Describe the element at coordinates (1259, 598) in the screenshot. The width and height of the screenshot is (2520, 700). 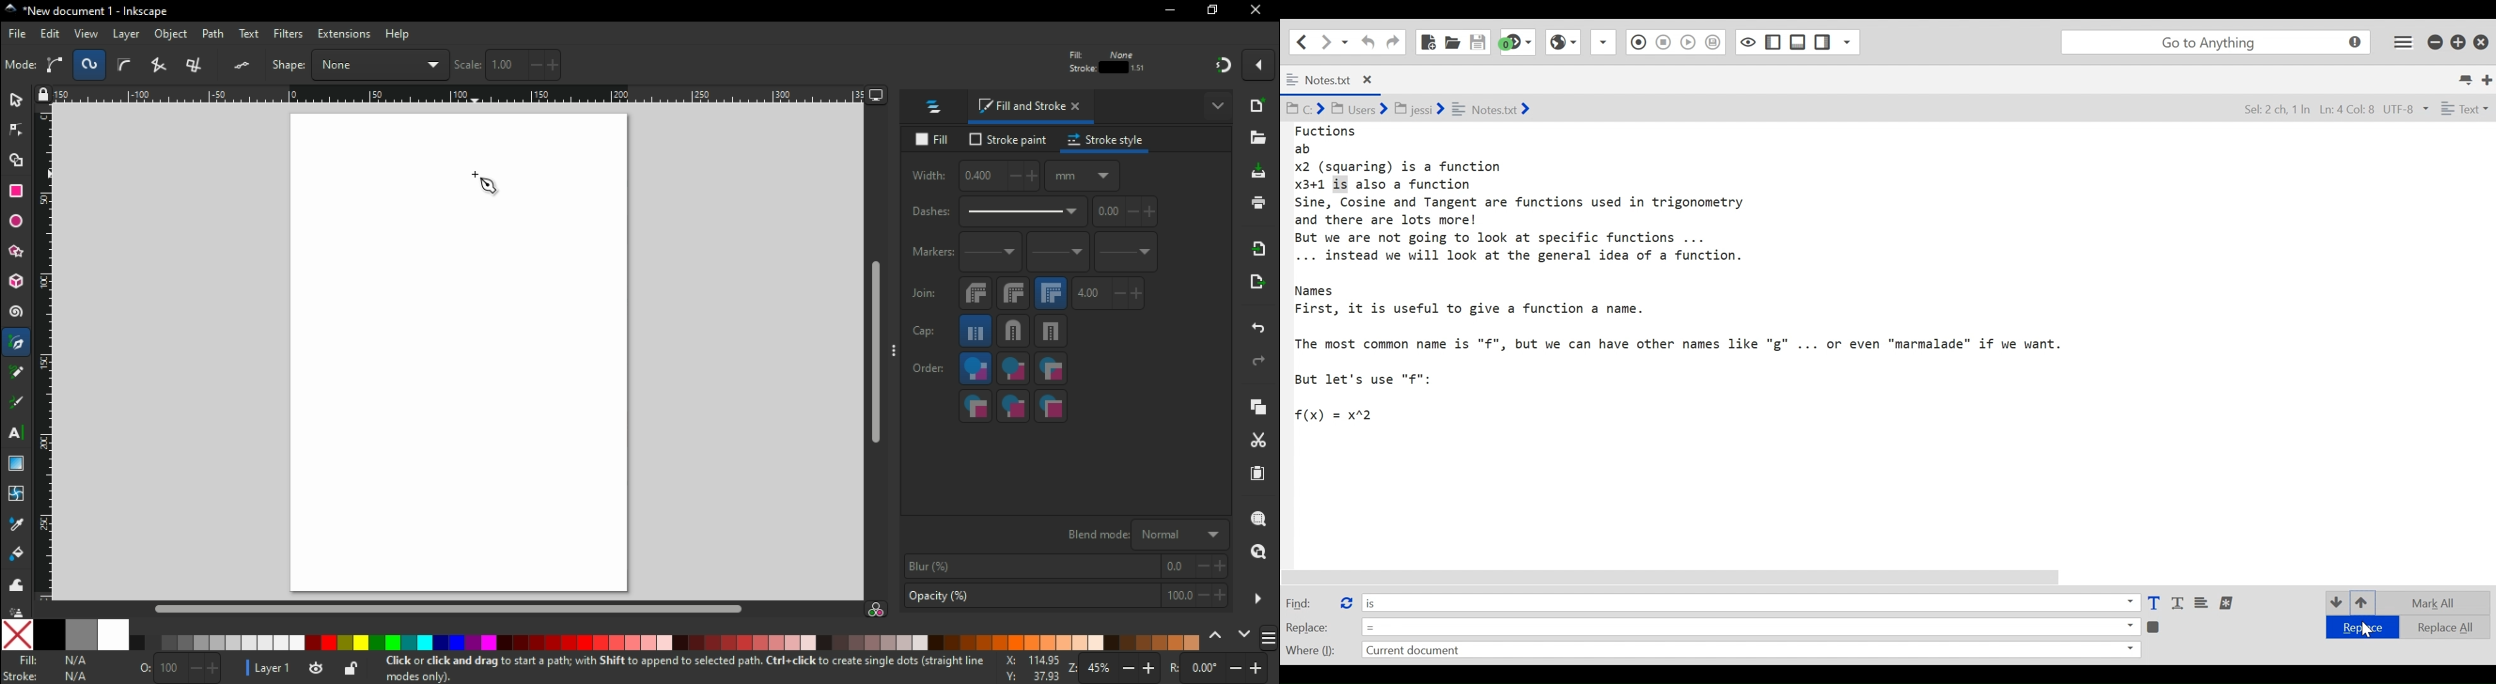
I see `more options` at that location.